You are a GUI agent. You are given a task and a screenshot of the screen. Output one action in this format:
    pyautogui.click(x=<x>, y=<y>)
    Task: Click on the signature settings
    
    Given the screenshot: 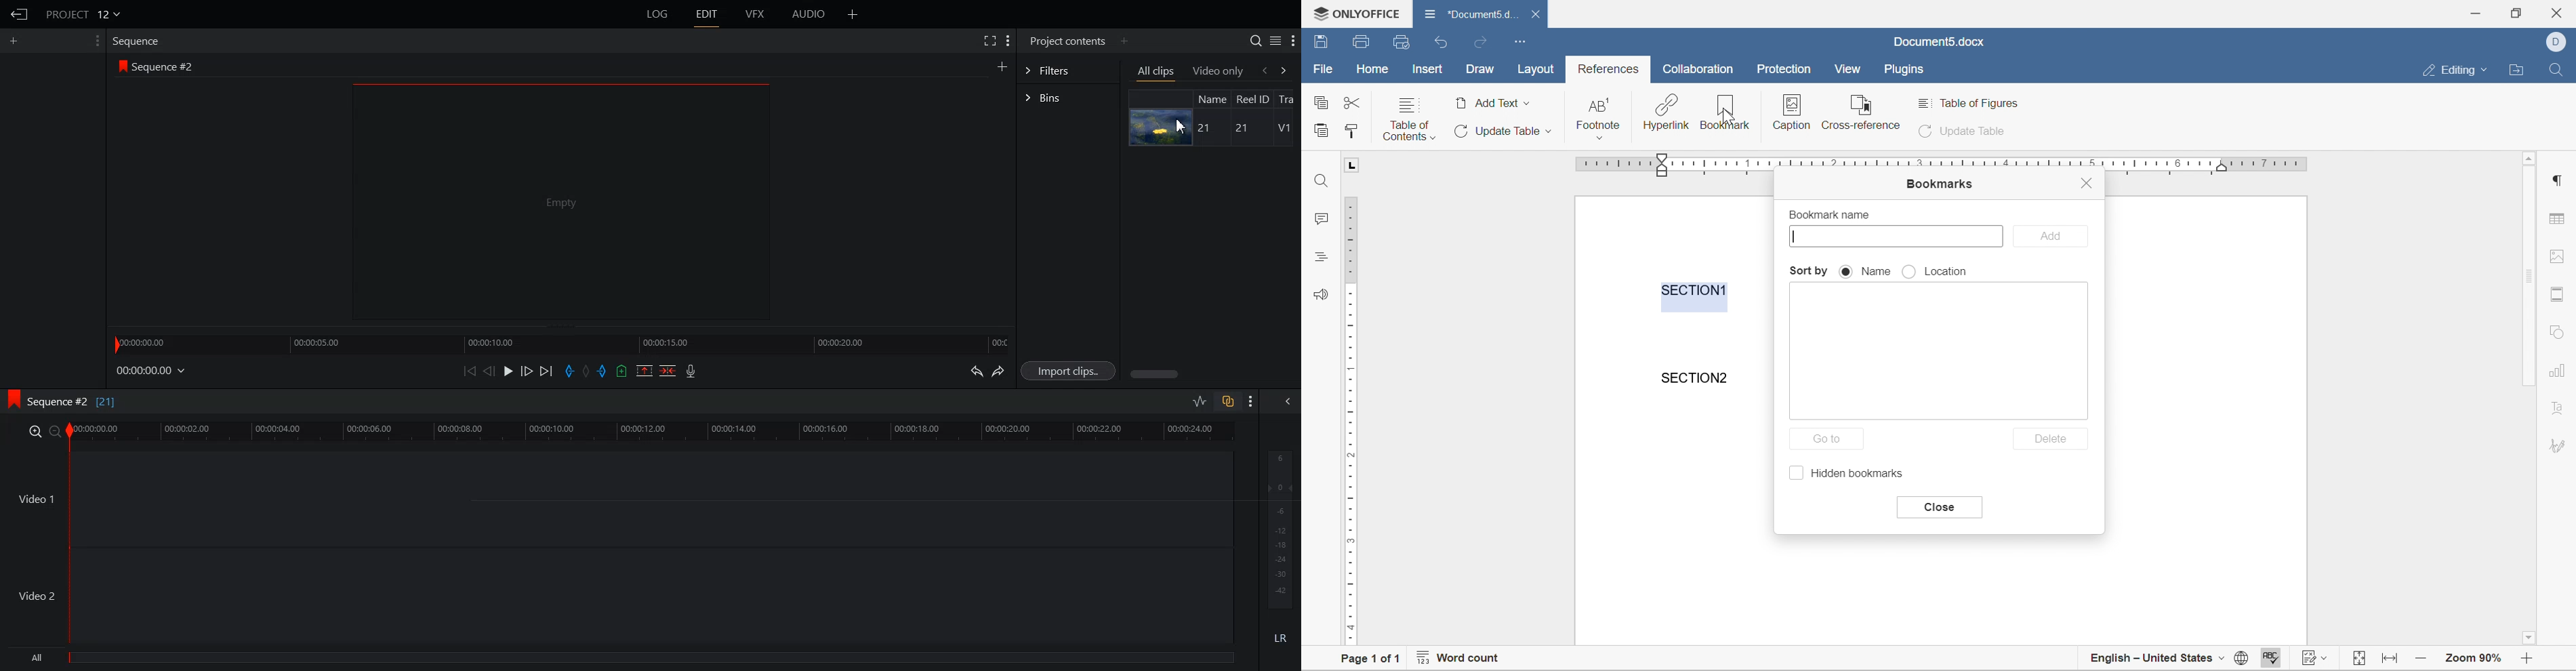 What is the action you would take?
    pyautogui.click(x=2561, y=445)
    